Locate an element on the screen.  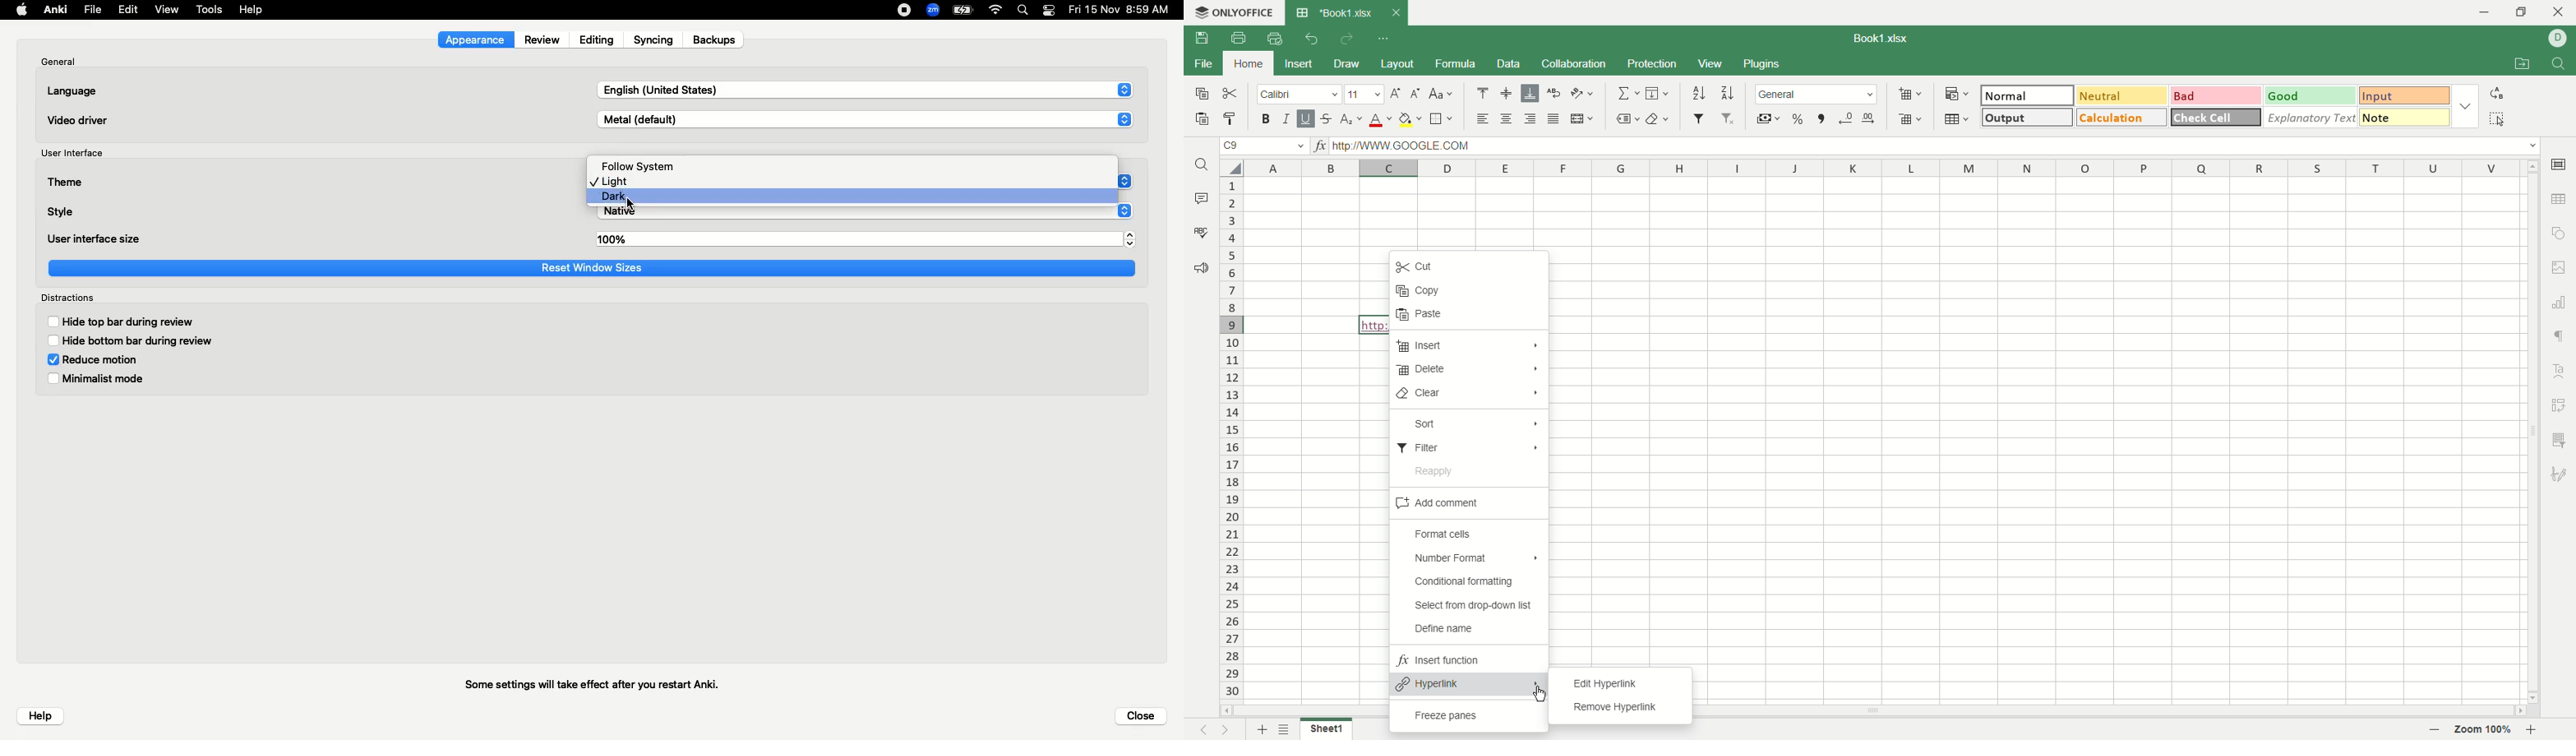
Reduce motion is located at coordinates (93, 358).